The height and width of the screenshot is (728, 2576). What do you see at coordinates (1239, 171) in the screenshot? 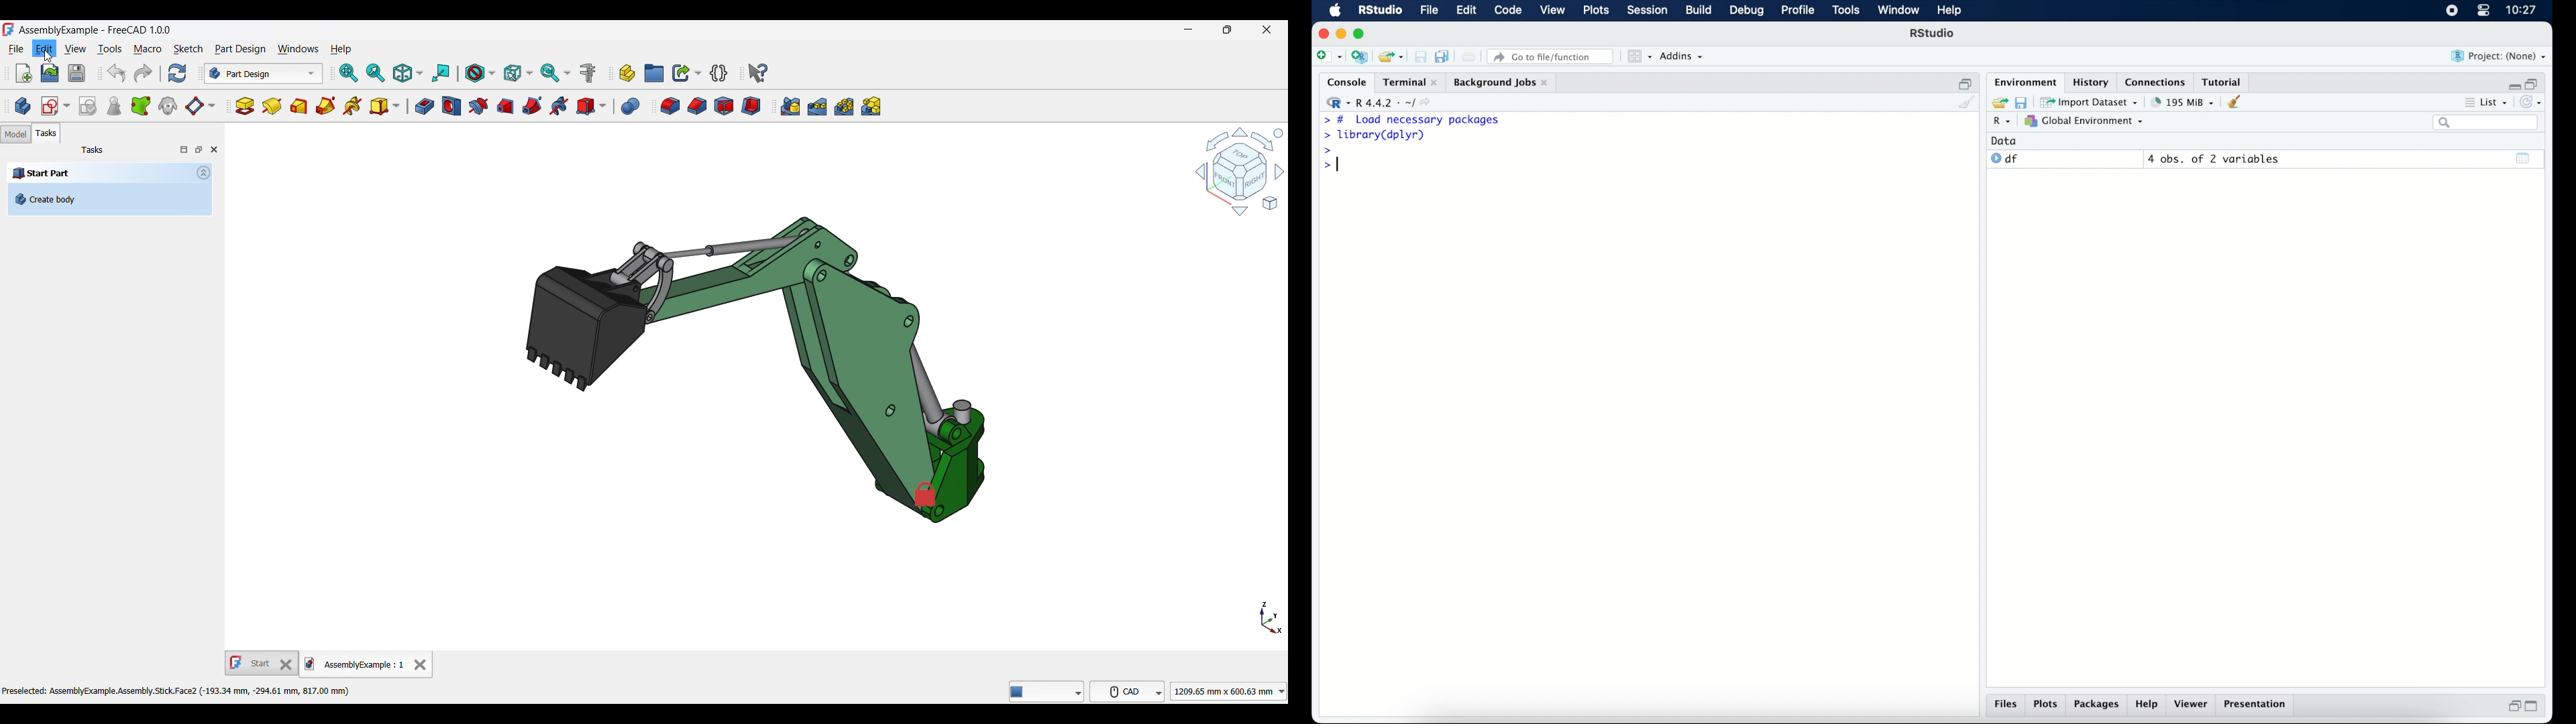
I see `Navigation` at bounding box center [1239, 171].